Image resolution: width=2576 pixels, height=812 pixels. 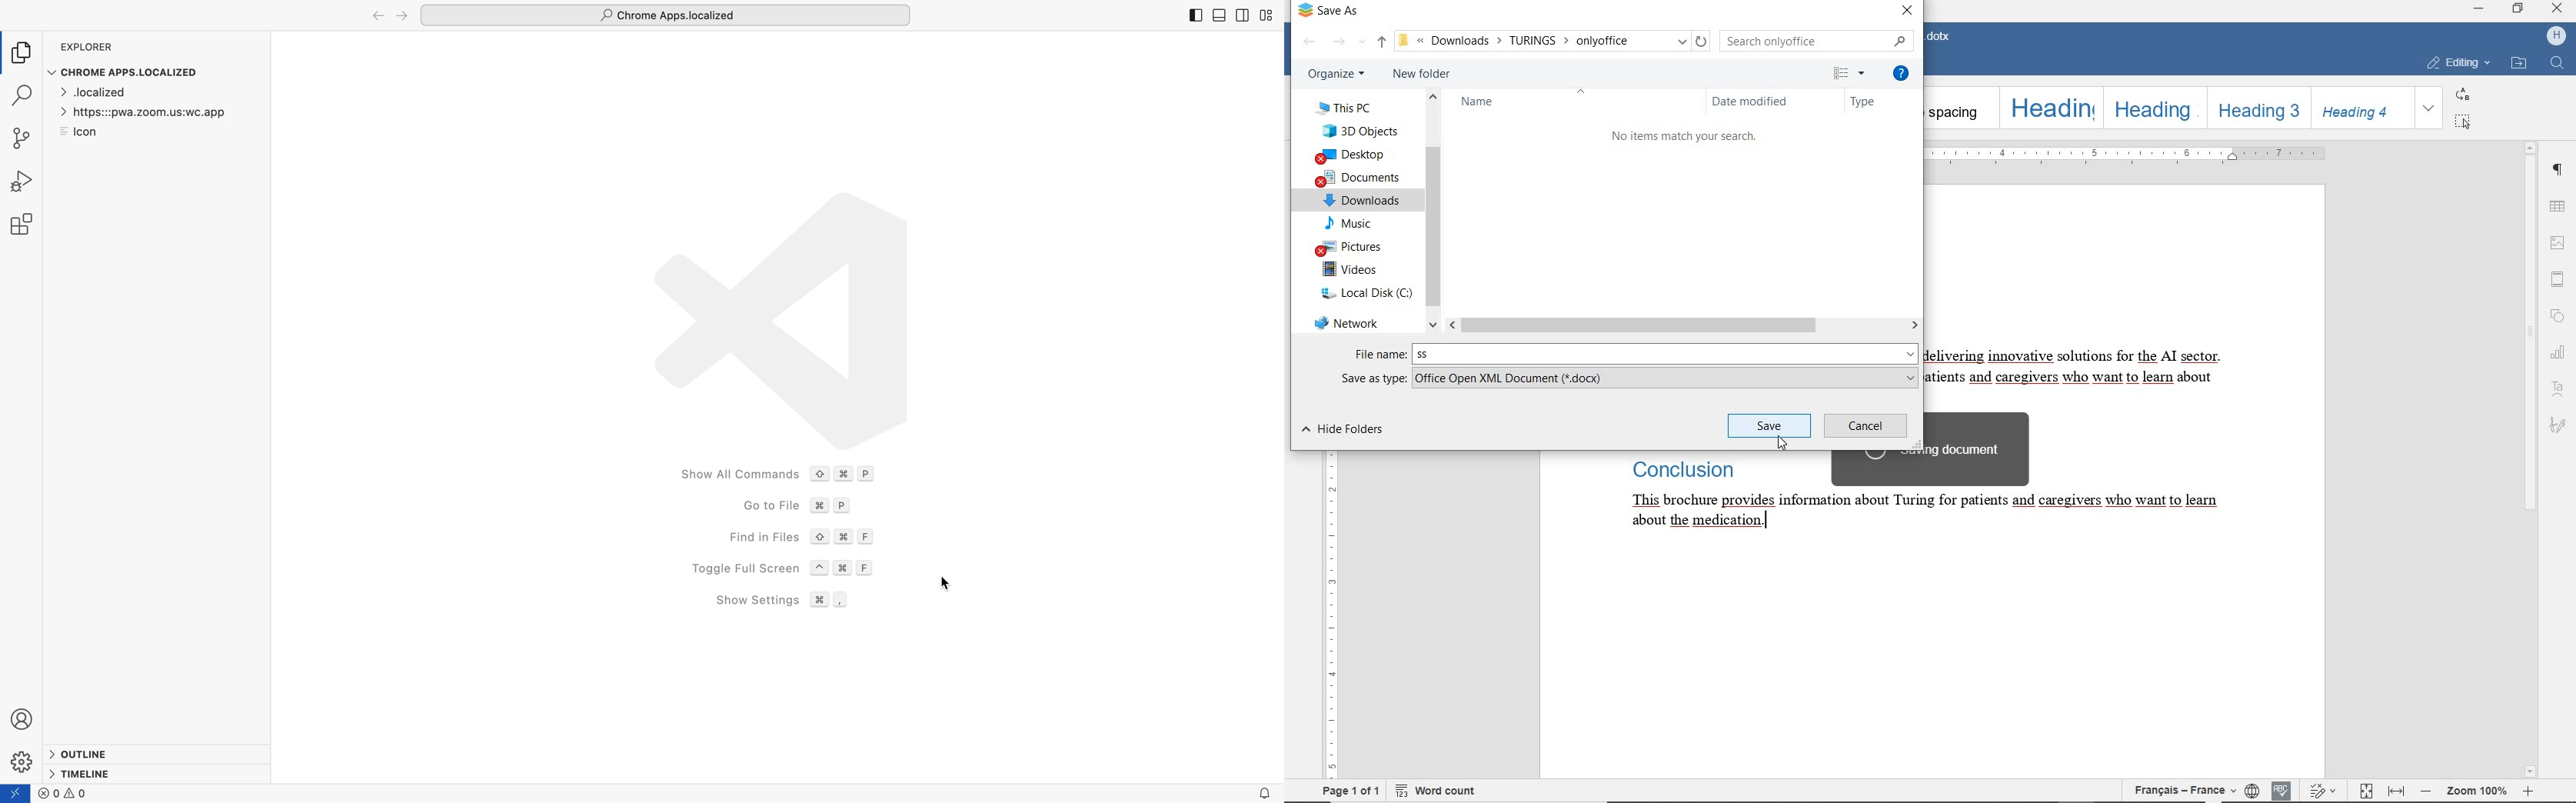 I want to click on find in files, so click(x=805, y=537).